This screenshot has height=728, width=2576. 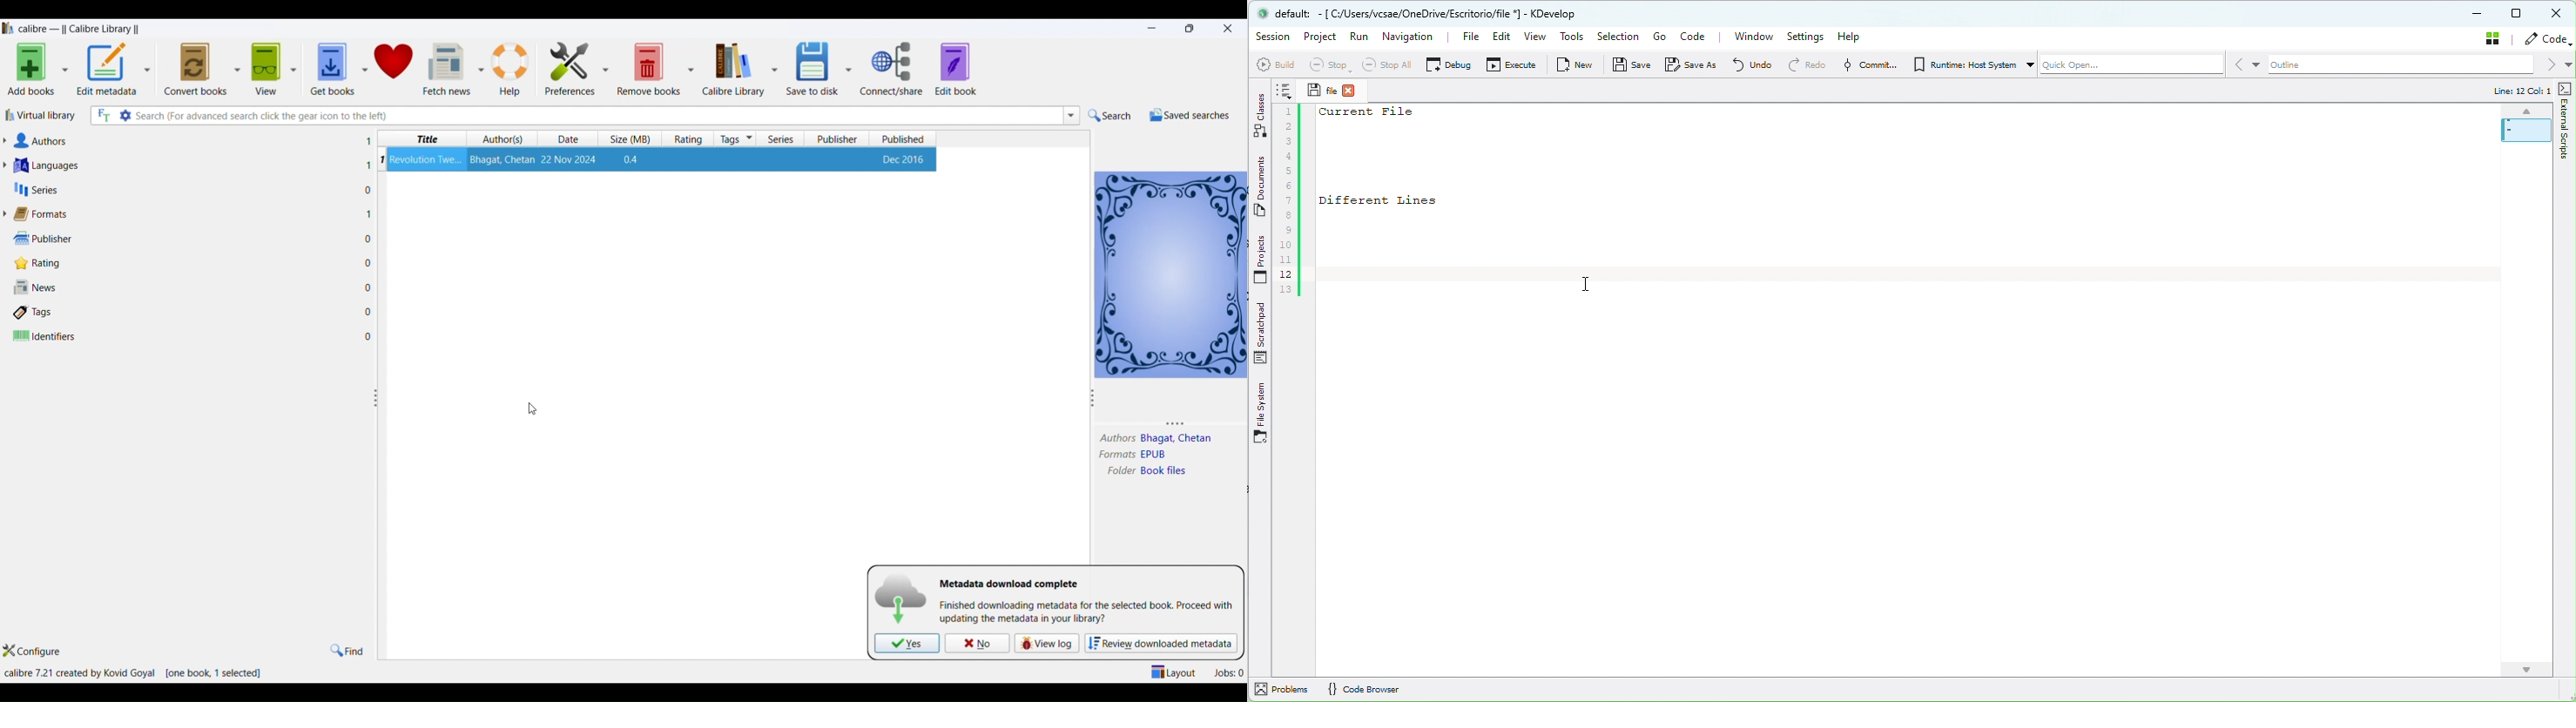 What do you see at coordinates (2547, 38) in the screenshot?
I see `Code` at bounding box center [2547, 38].